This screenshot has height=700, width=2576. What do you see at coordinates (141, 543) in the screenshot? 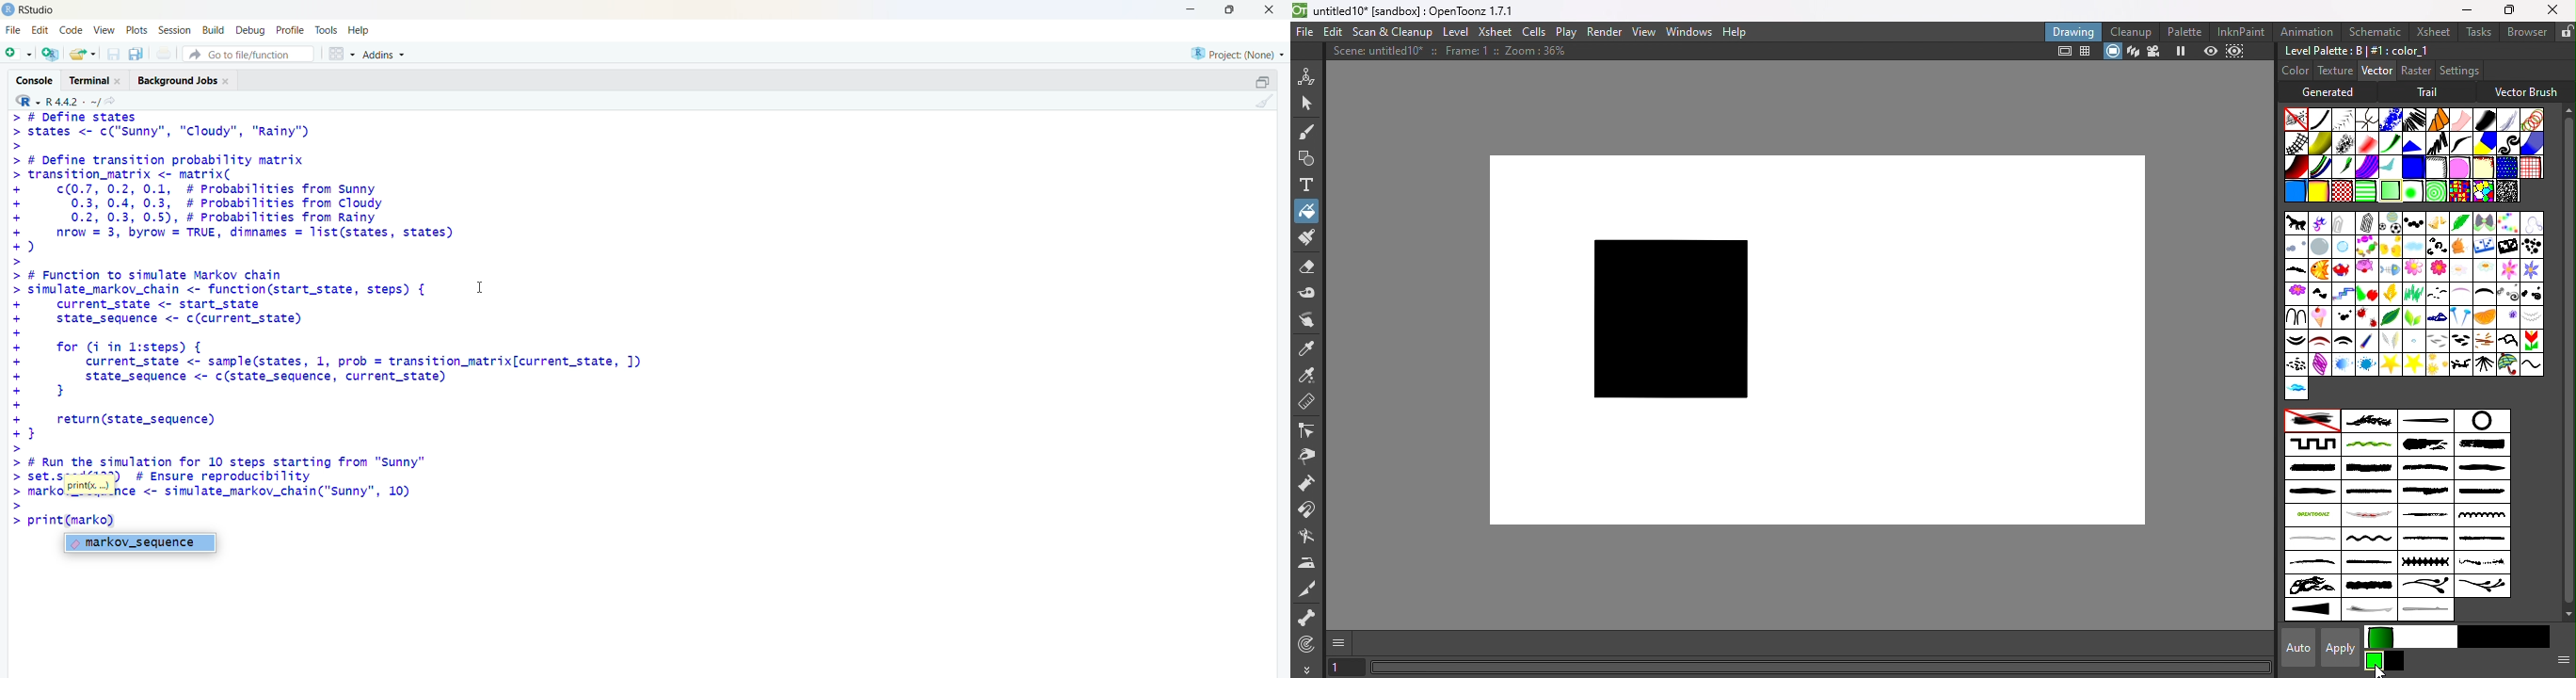
I see `markov_sequence` at bounding box center [141, 543].